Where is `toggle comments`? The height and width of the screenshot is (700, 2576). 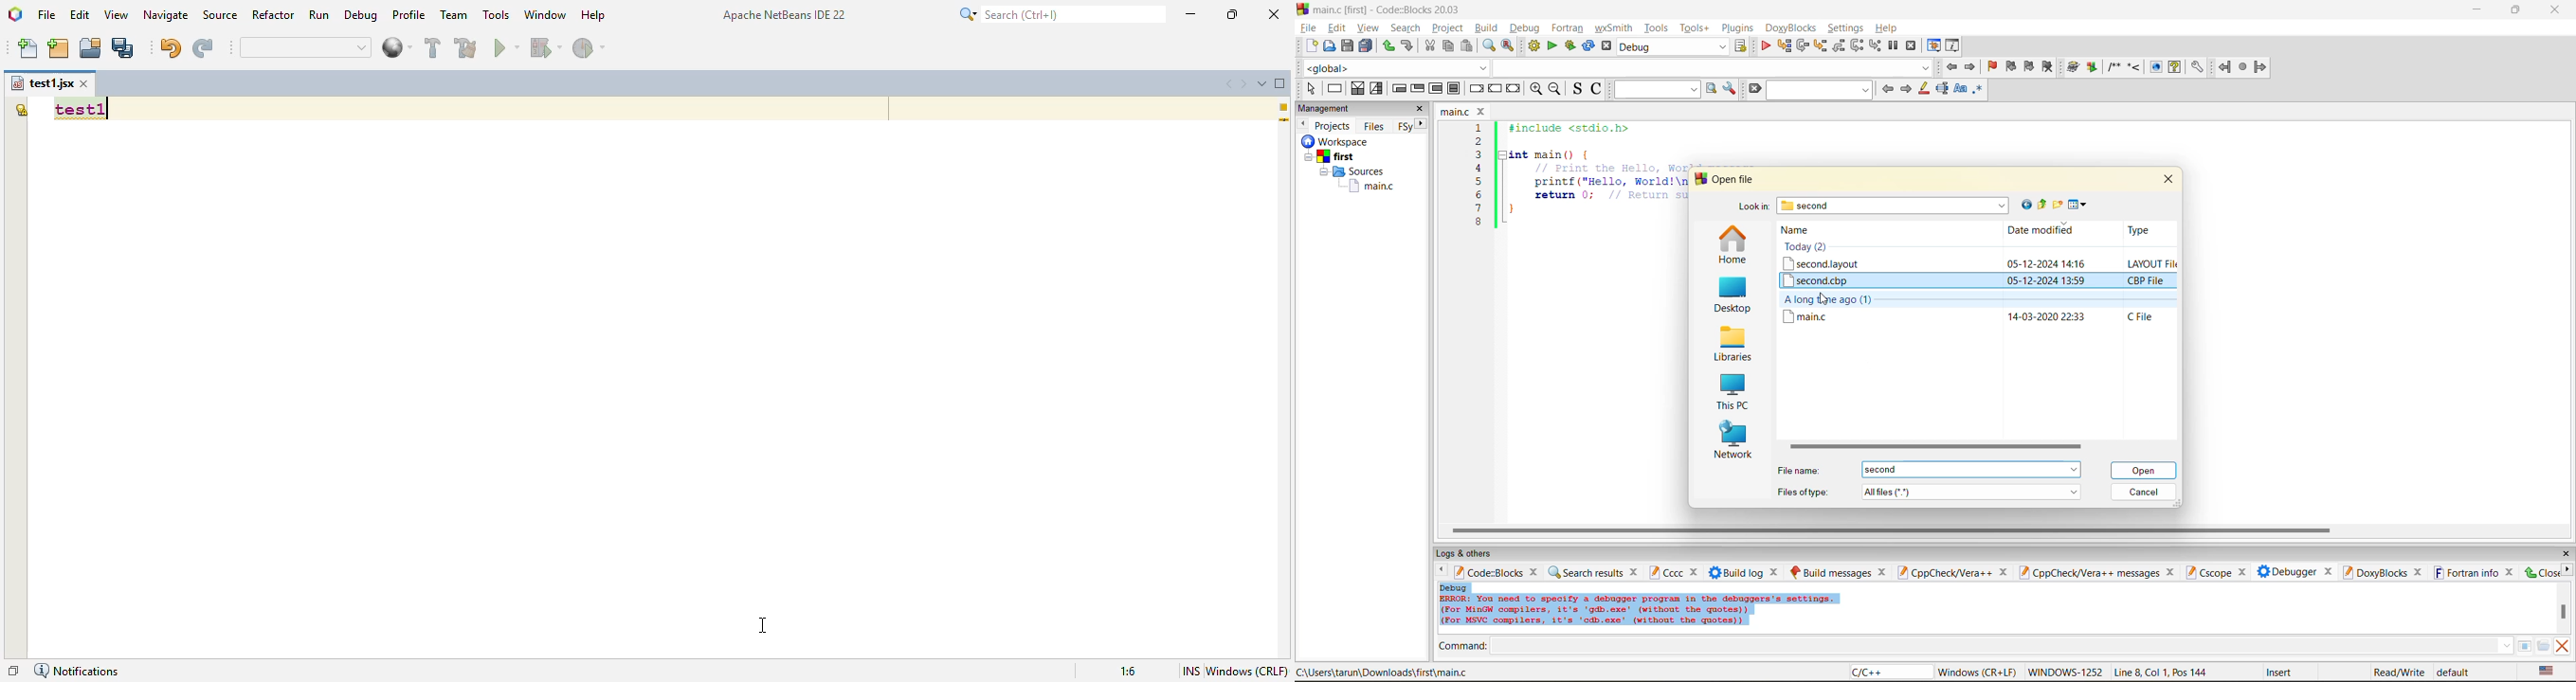 toggle comments is located at coordinates (1598, 88).